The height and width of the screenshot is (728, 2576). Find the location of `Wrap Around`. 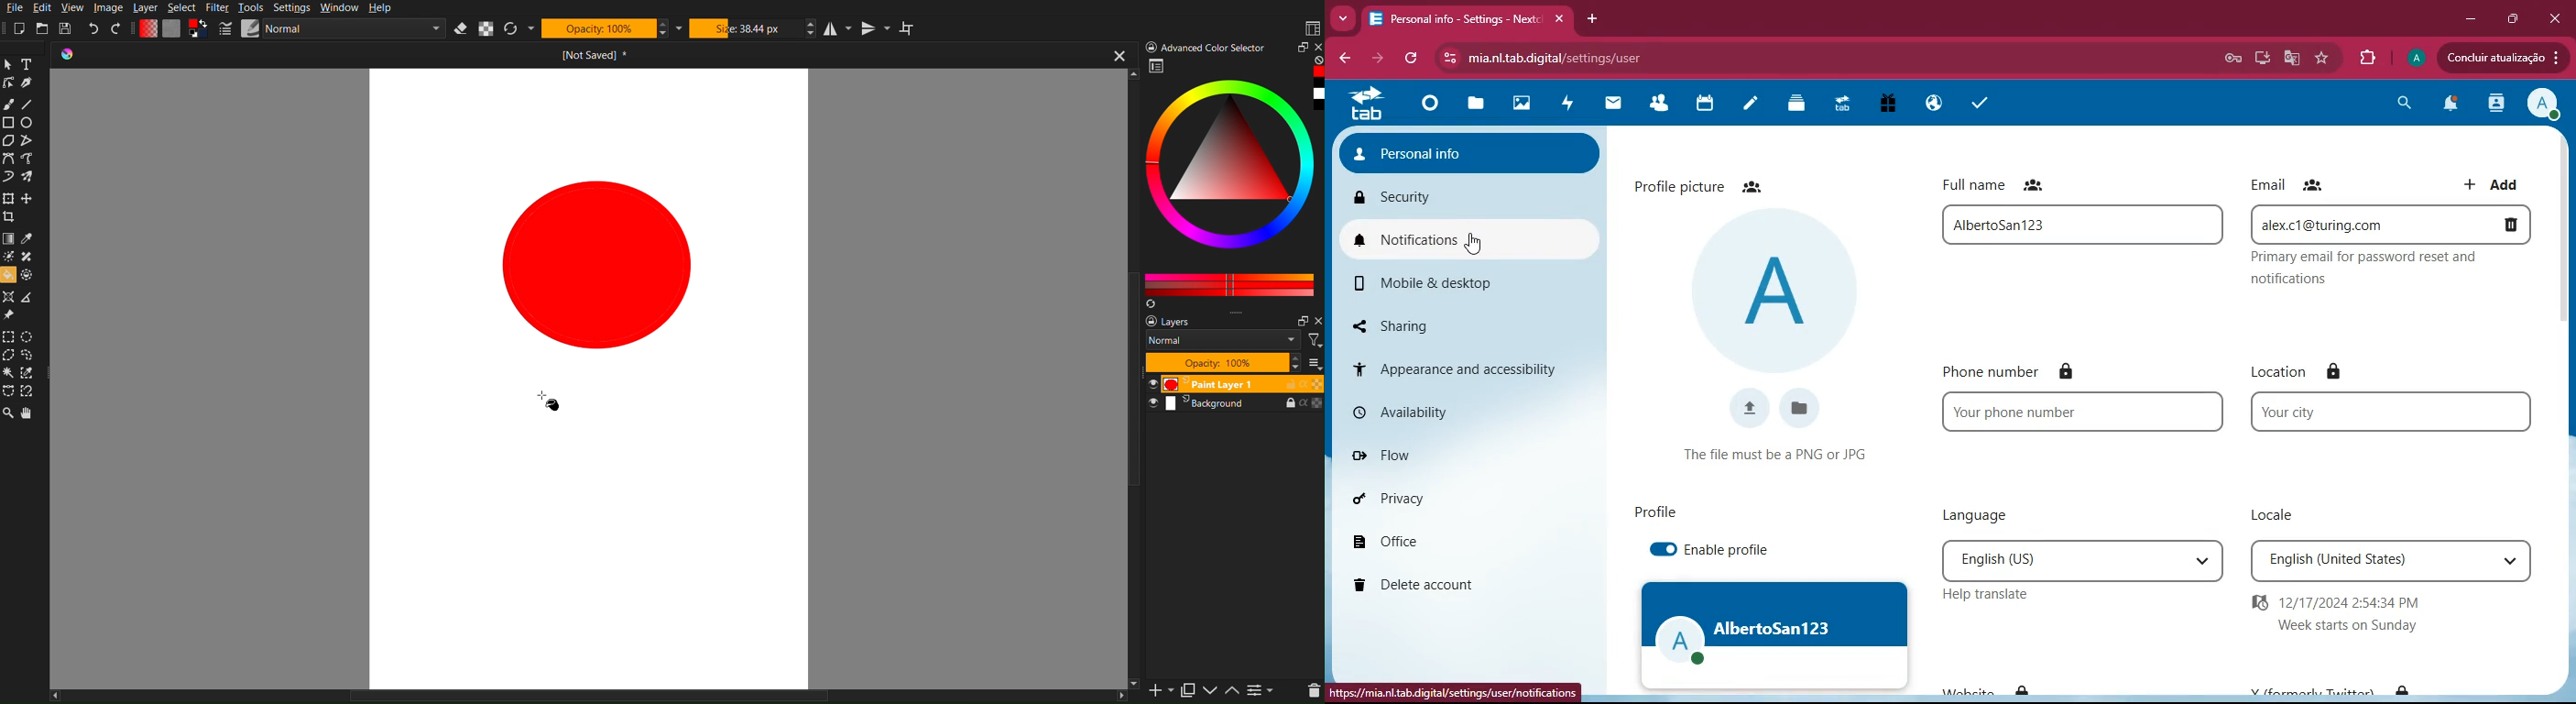

Wrap Around is located at coordinates (909, 31).